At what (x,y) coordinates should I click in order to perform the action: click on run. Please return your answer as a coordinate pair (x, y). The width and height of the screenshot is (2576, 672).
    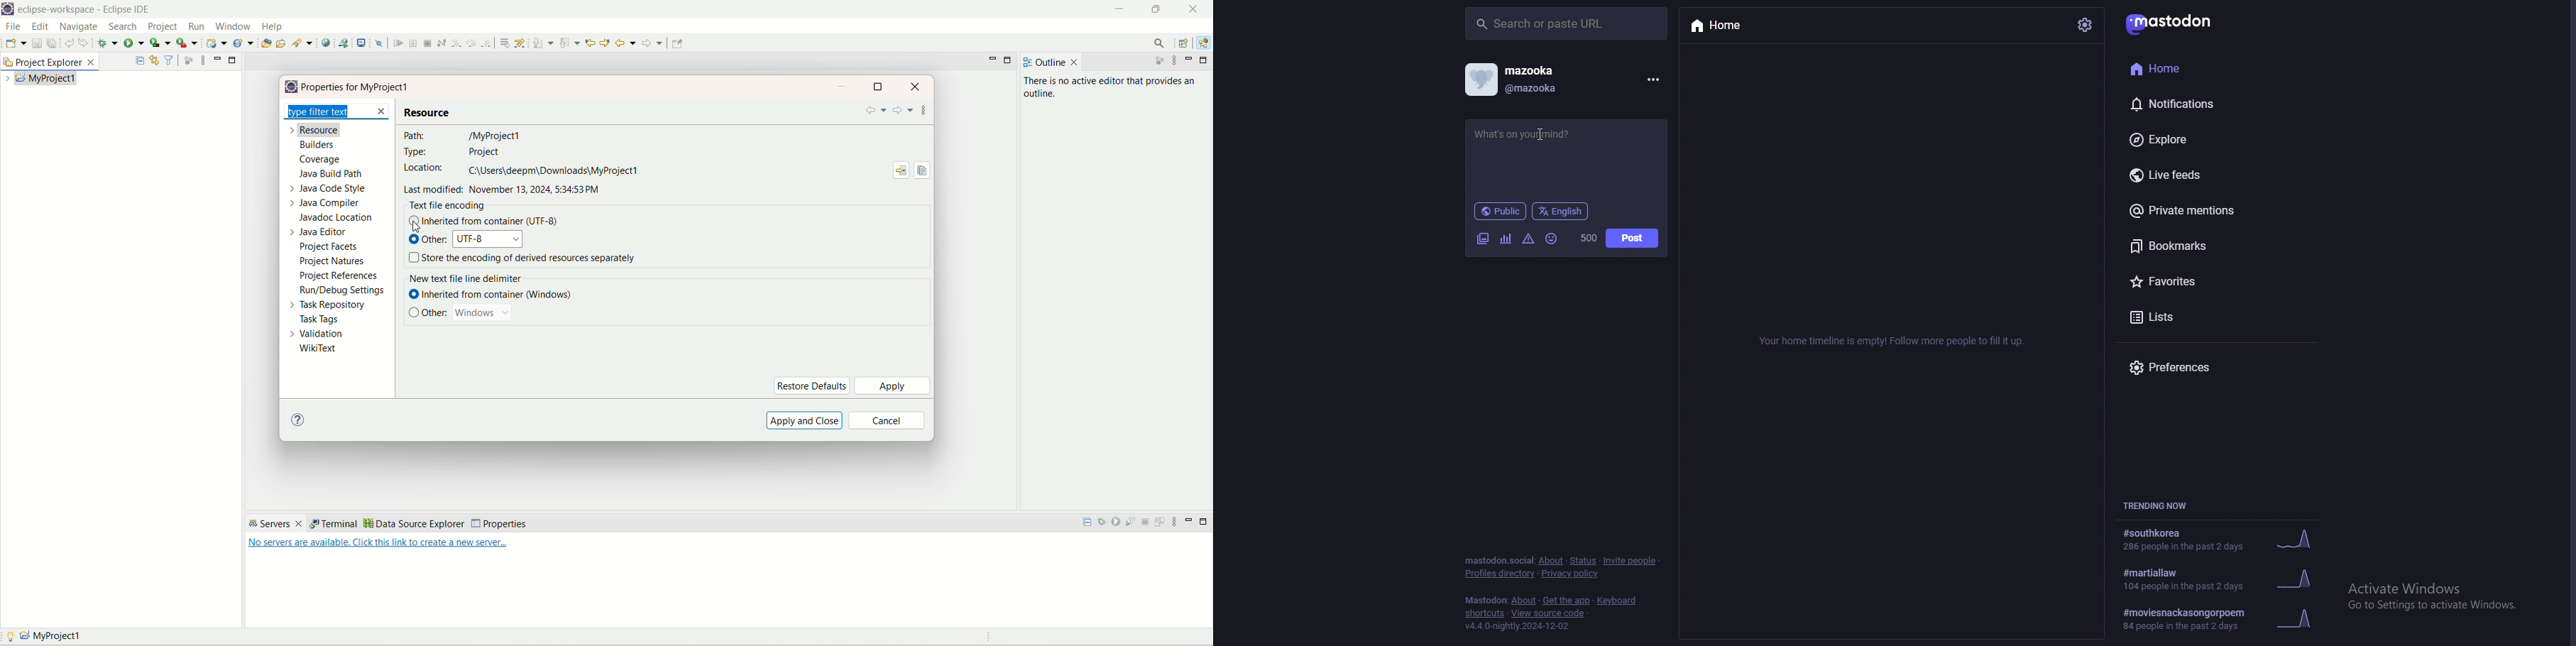
    Looking at the image, I should click on (197, 27).